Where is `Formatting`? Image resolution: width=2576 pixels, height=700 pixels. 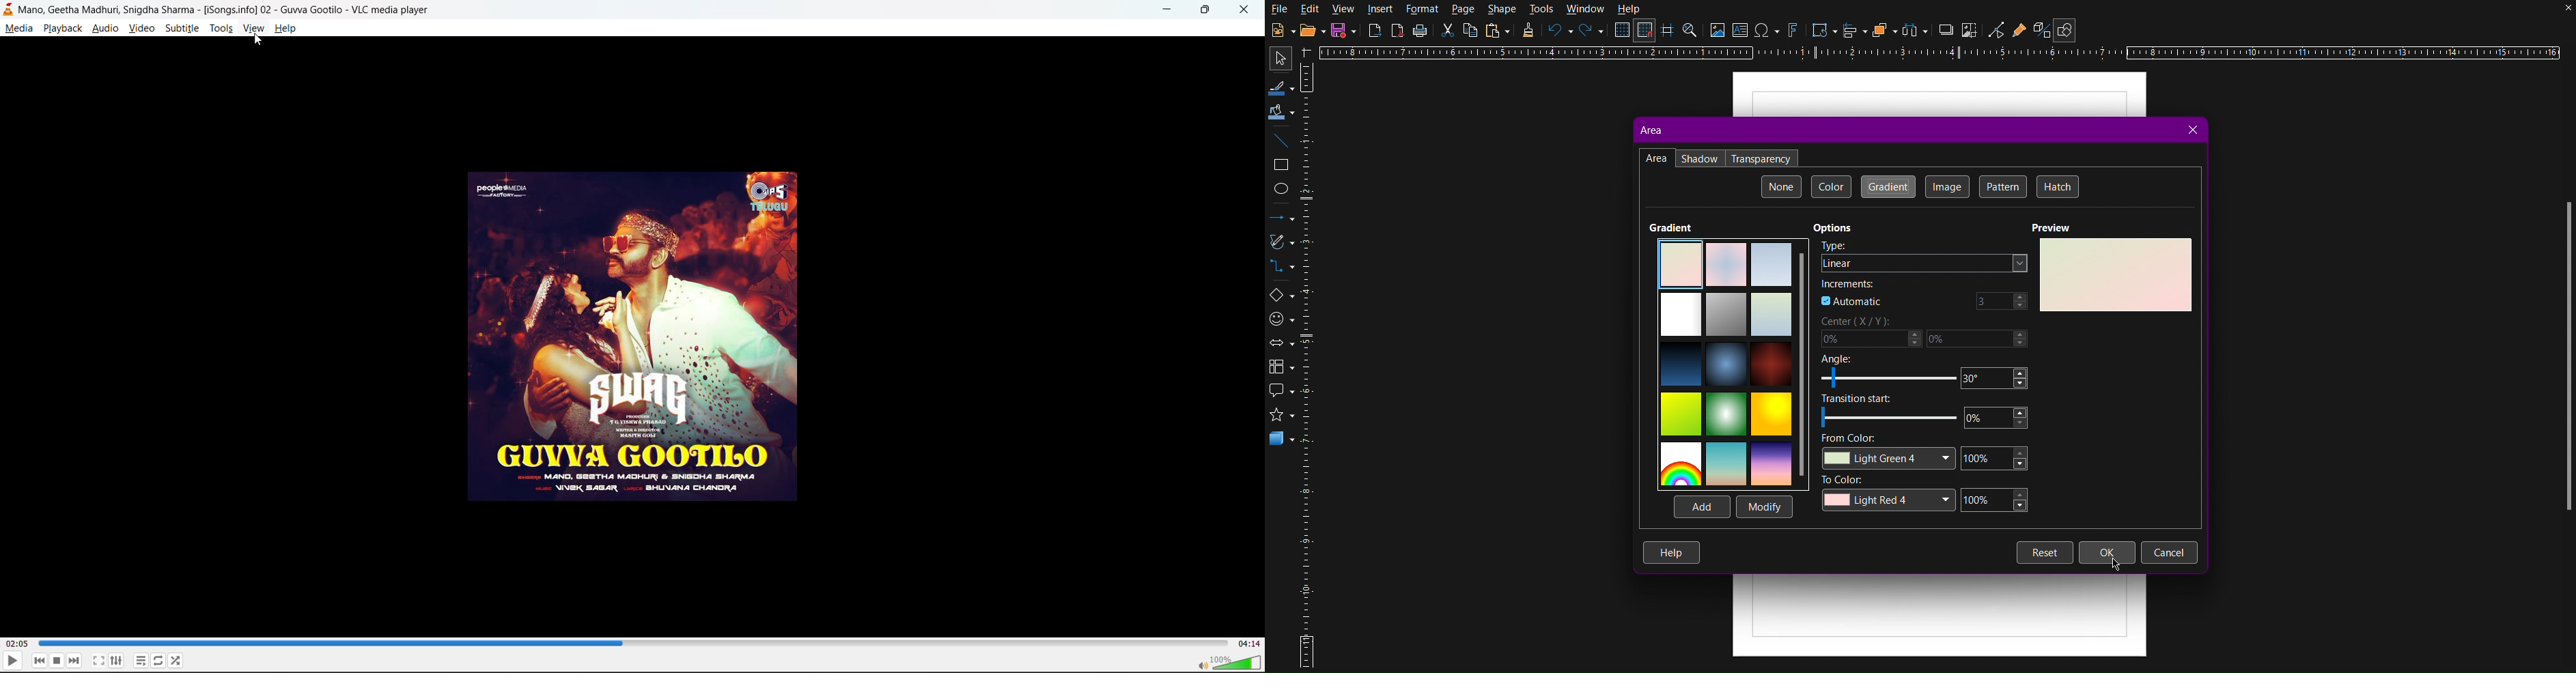 Formatting is located at coordinates (1528, 33).